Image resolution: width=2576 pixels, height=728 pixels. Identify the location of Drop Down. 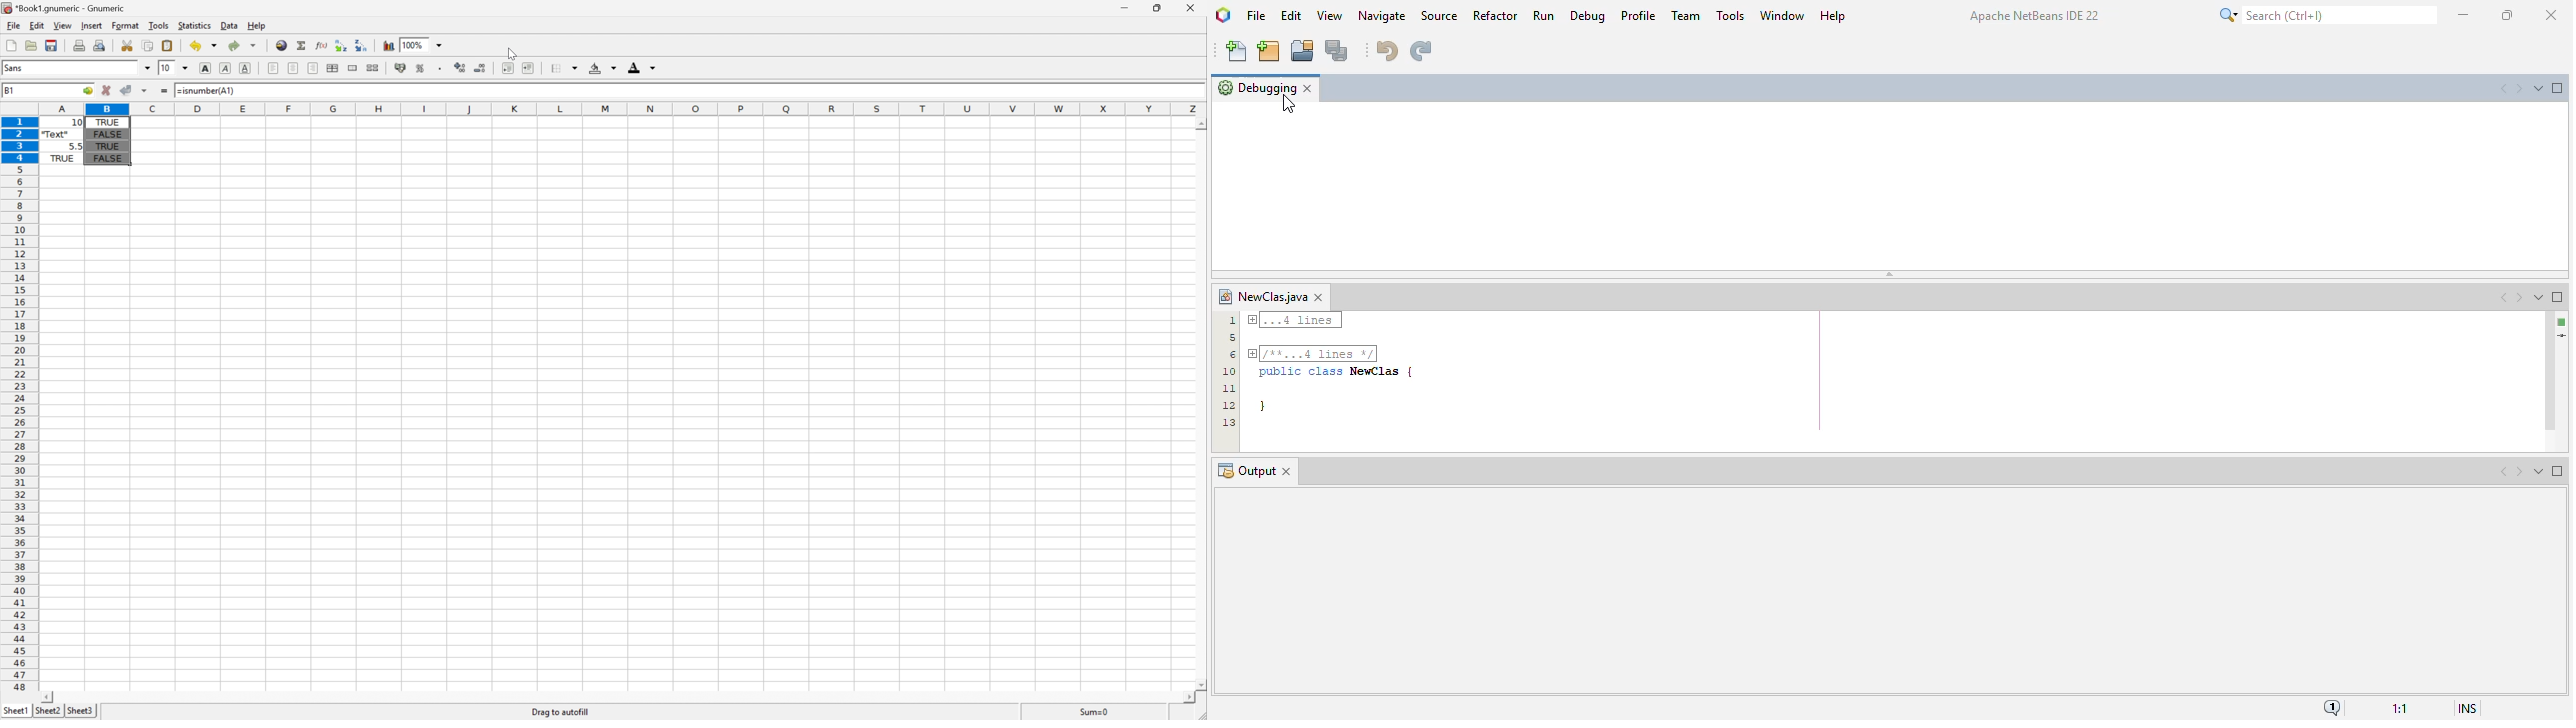
(186, 67).